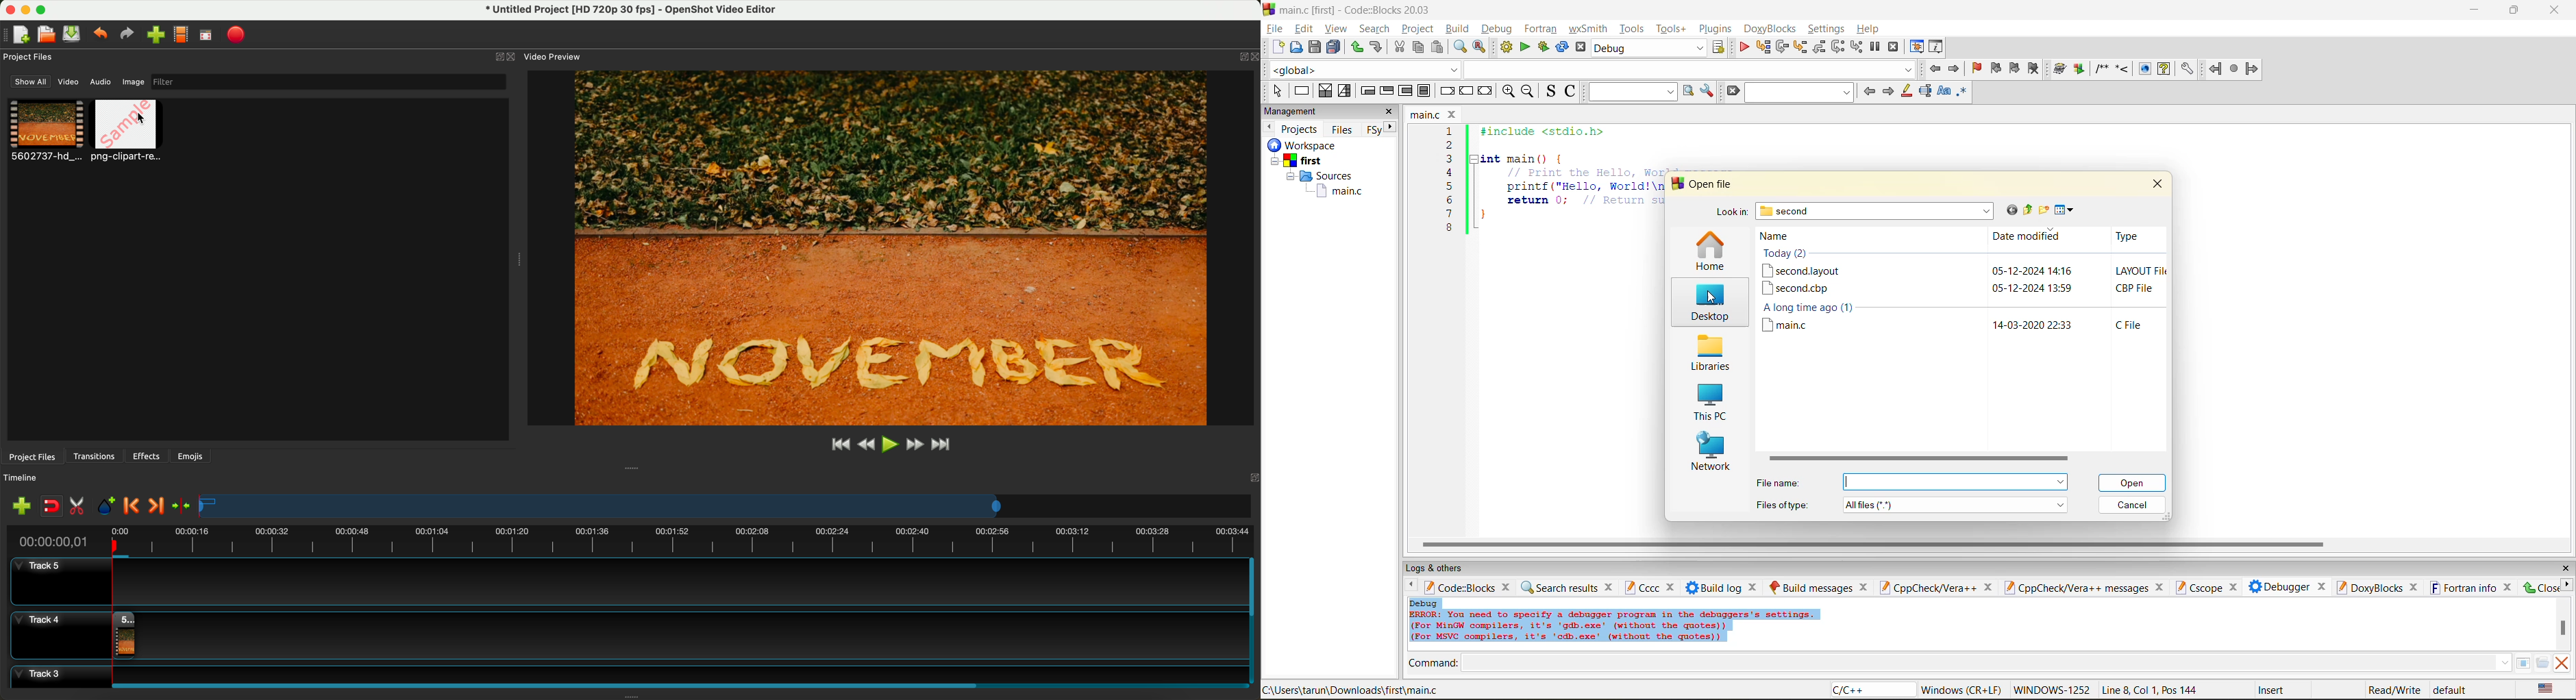 This screenshot has height=700, width=2576. What do you see at coordinates (1785, 236) in the screenshot?
I see `name` at bounding box center [1785, 236].